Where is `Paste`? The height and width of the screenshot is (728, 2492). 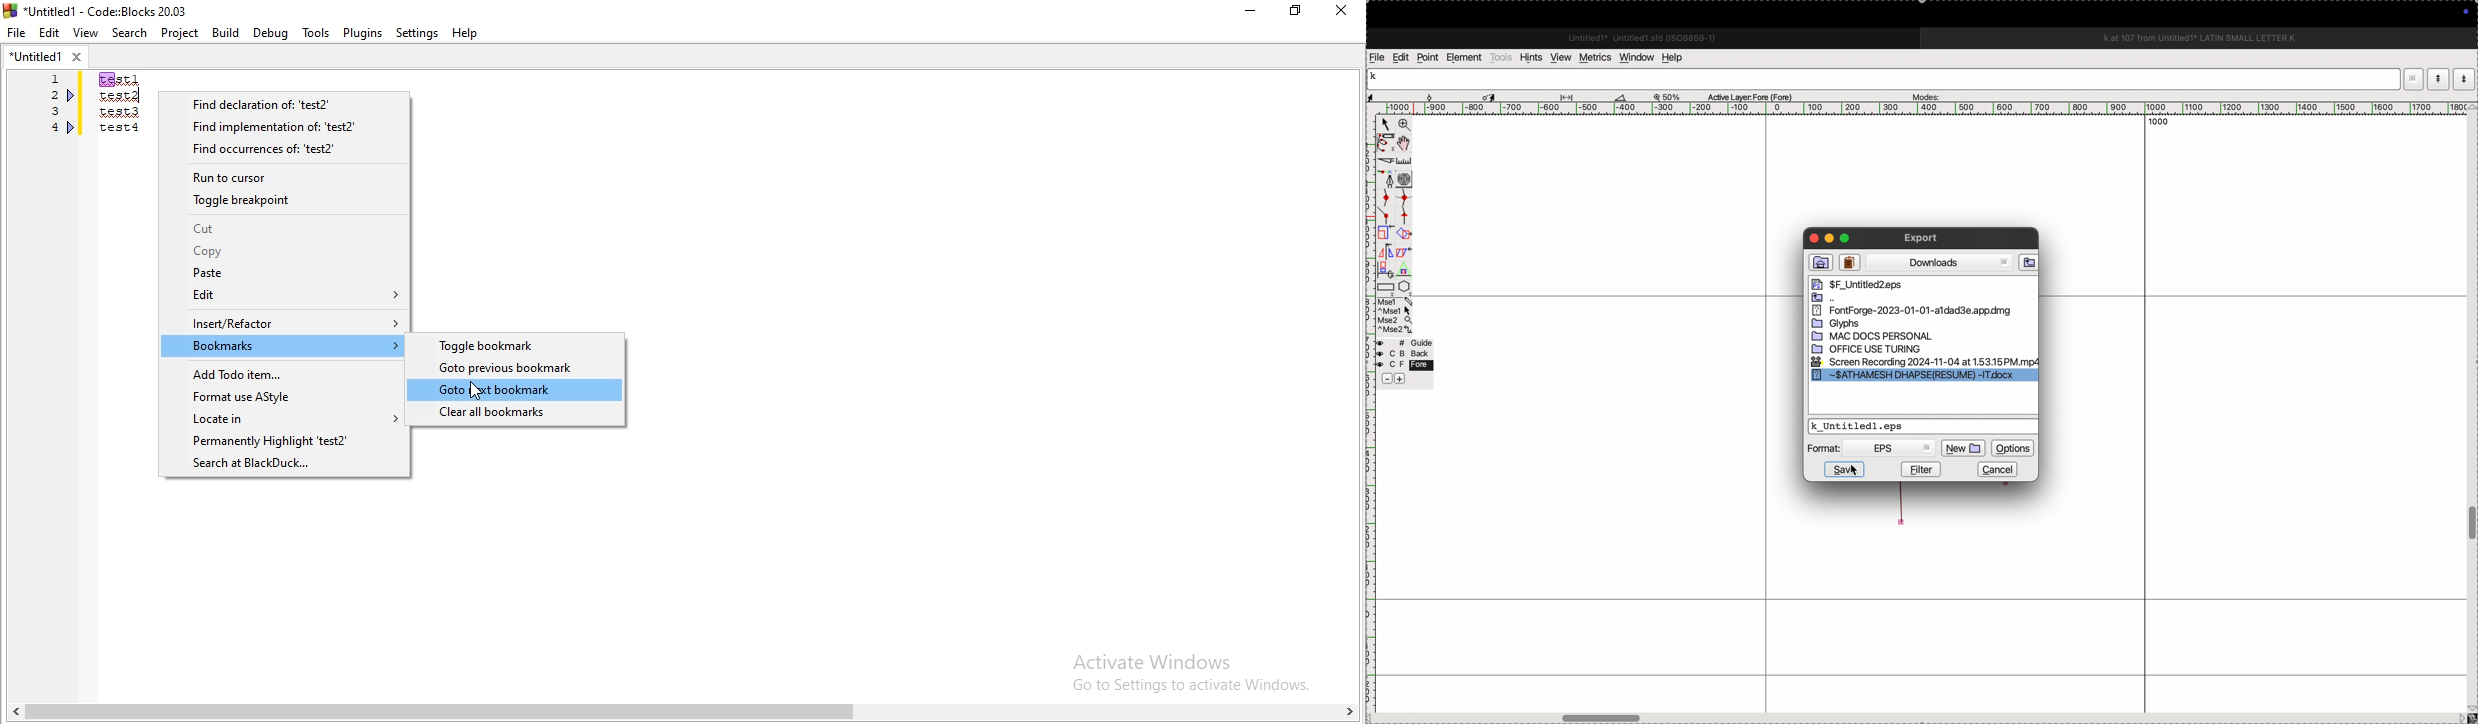
Paste is located at coordinates (283, 273).